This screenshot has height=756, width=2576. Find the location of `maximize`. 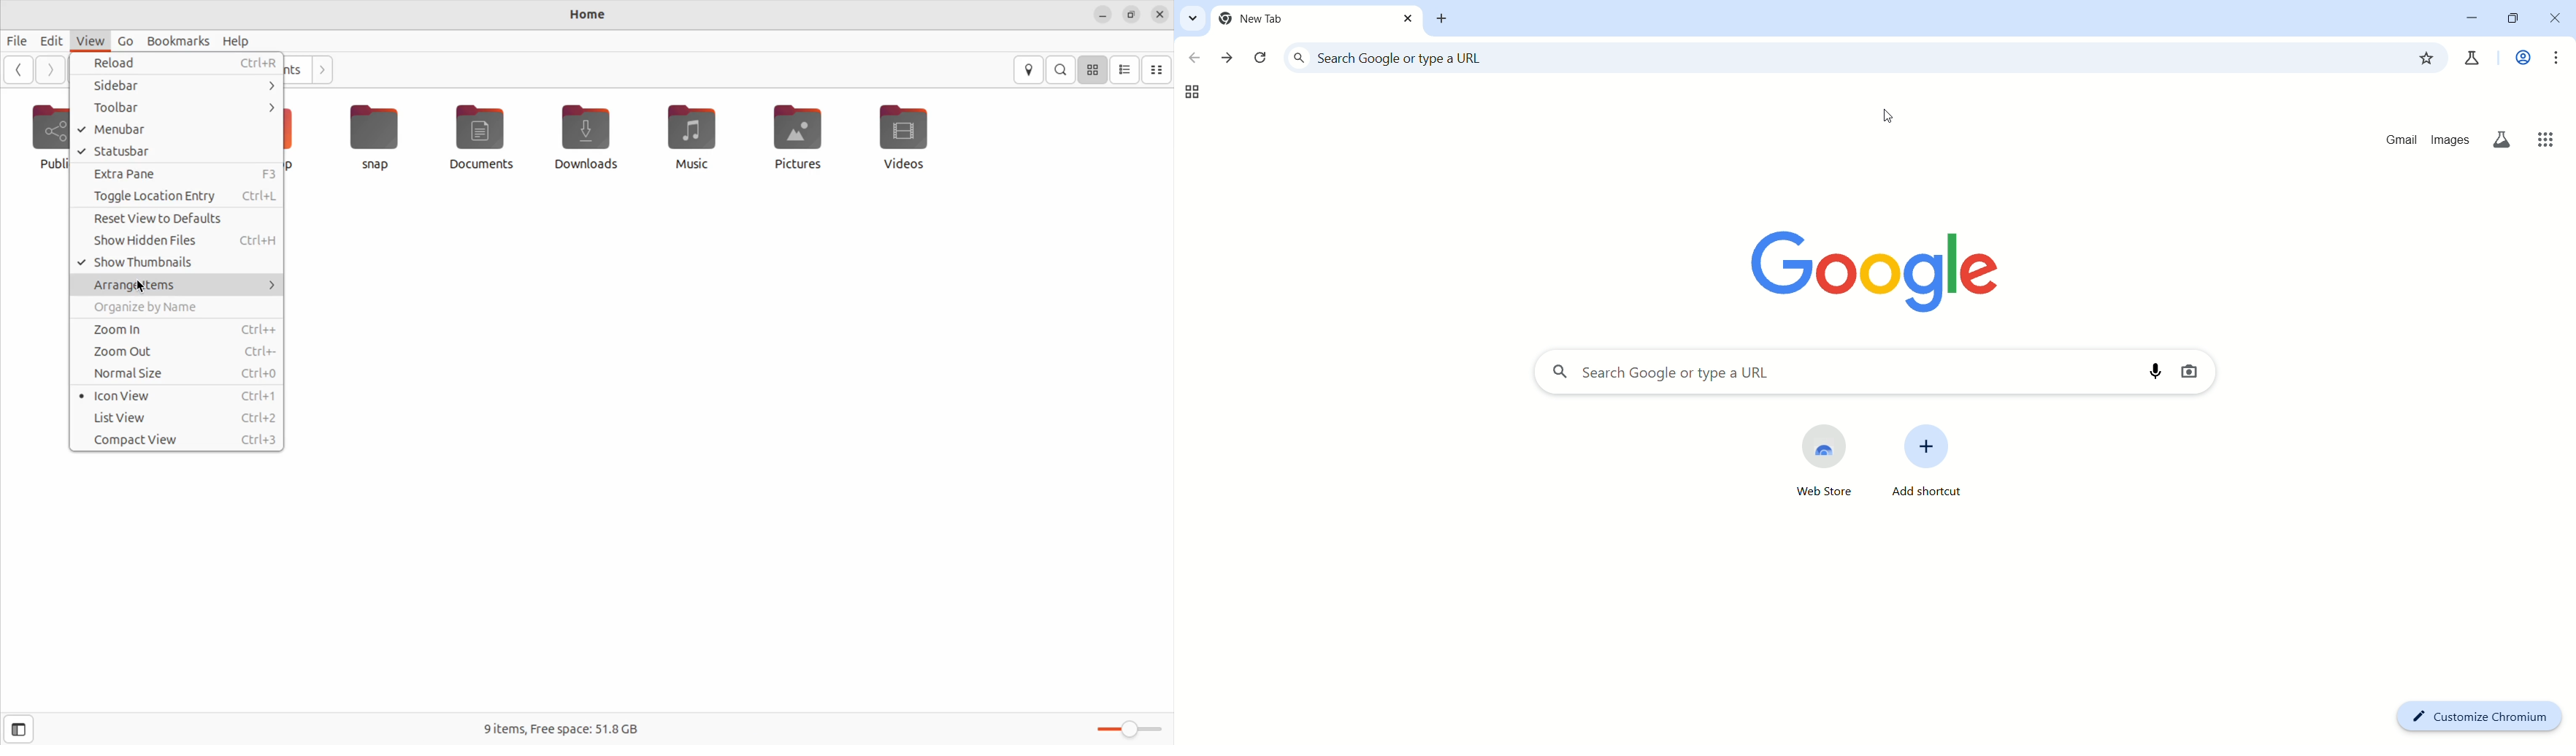

maximize is located at coordinates (2516, 20).